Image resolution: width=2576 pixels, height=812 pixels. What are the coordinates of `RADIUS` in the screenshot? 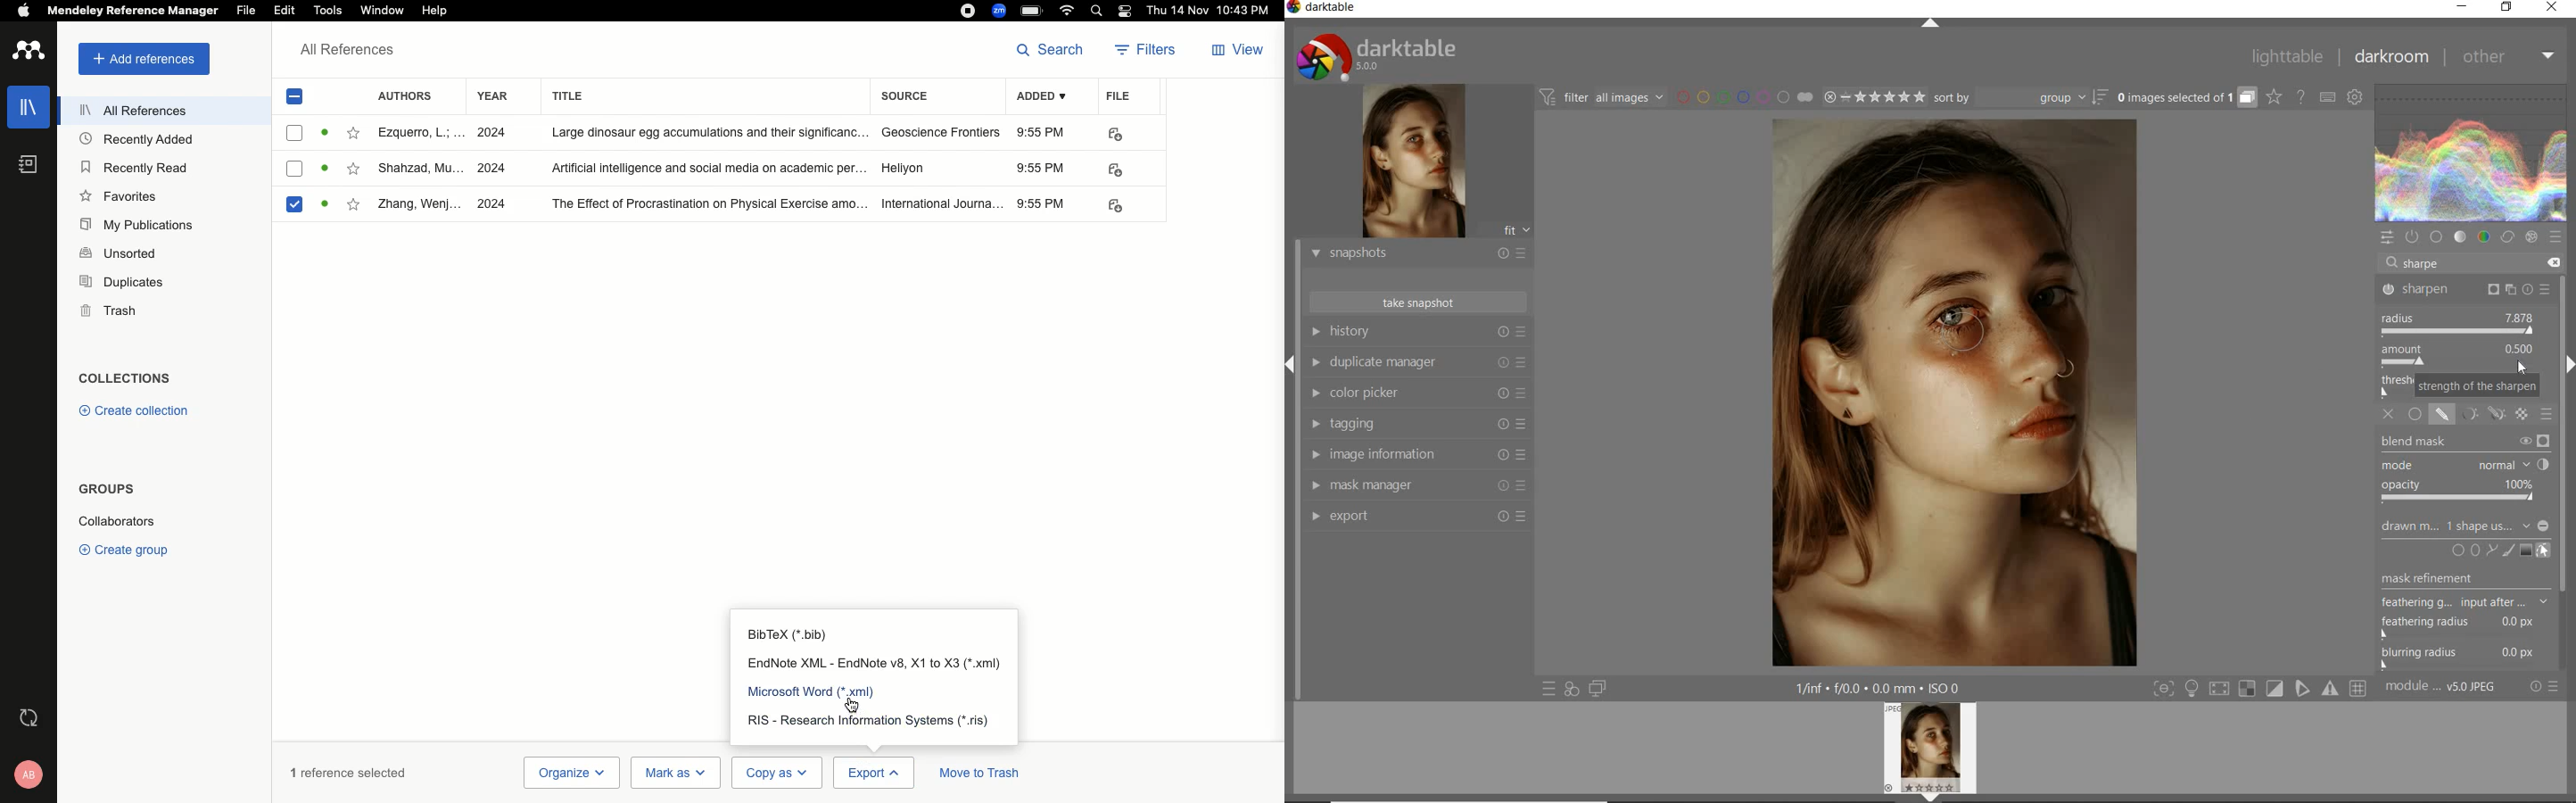 It's located at (2459, 324).